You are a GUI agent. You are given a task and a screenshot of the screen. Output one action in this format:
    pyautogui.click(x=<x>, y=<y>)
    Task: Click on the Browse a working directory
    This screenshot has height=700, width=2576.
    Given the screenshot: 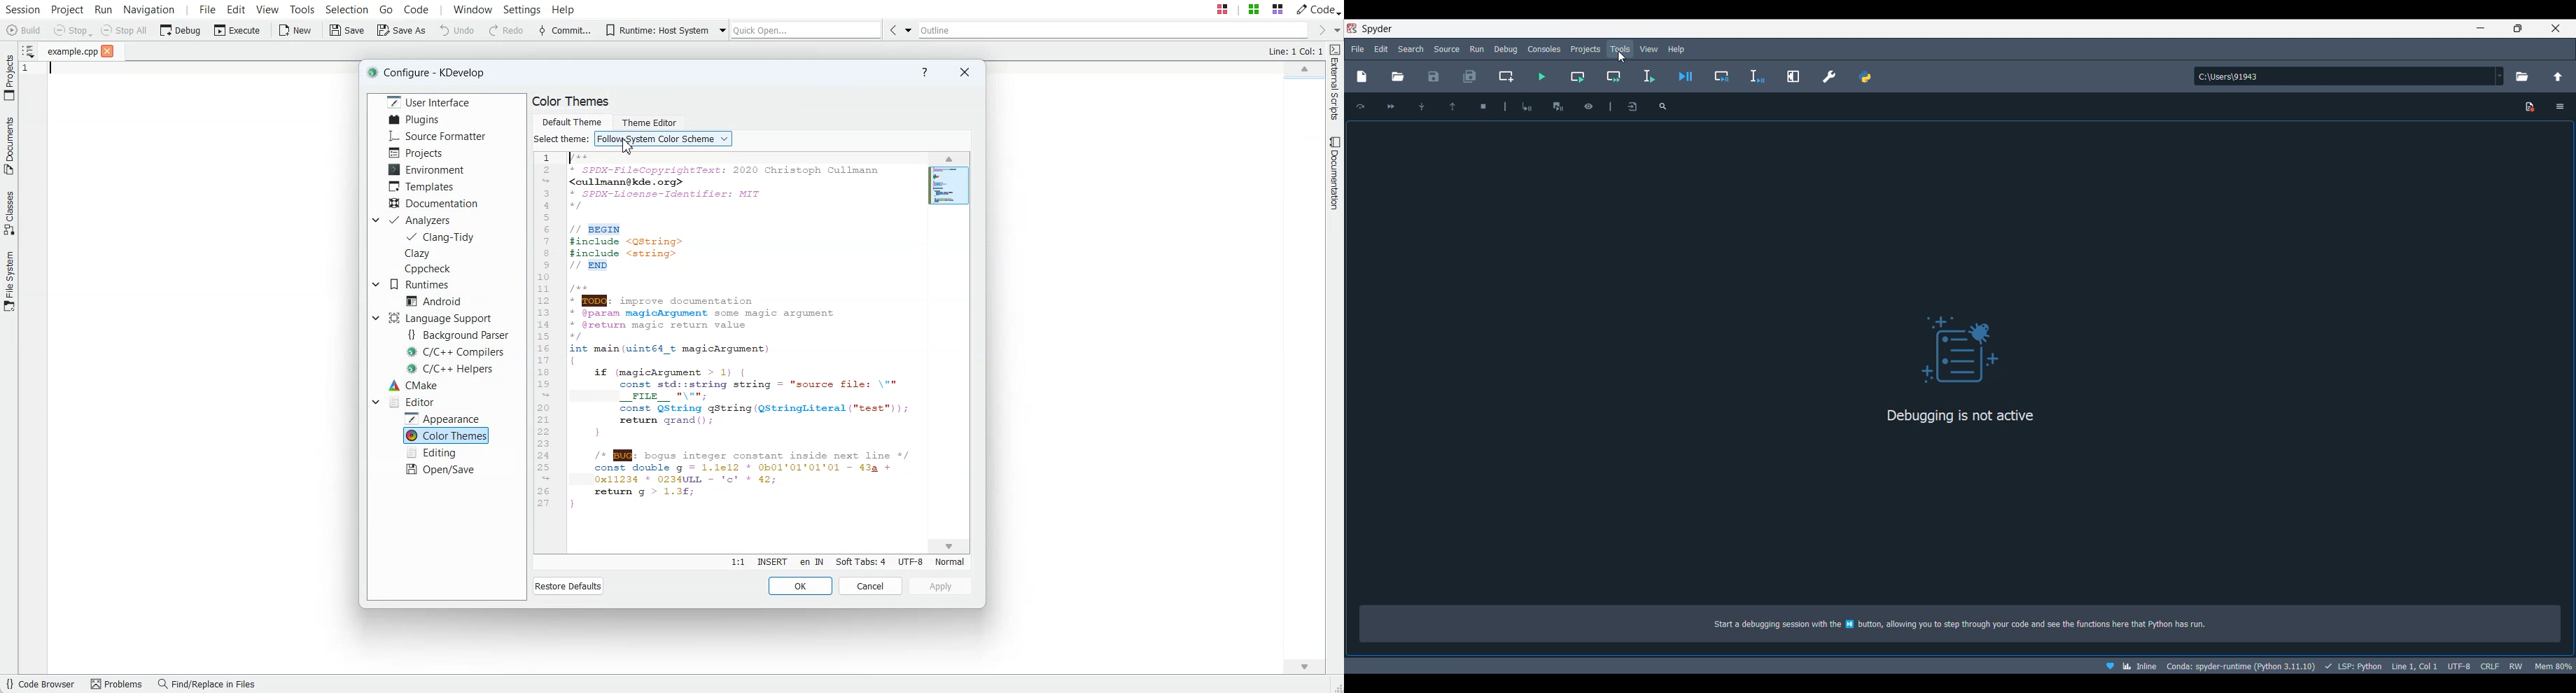 What is the action you would take?
    pyautogui.click(x=2522, y=76)
    